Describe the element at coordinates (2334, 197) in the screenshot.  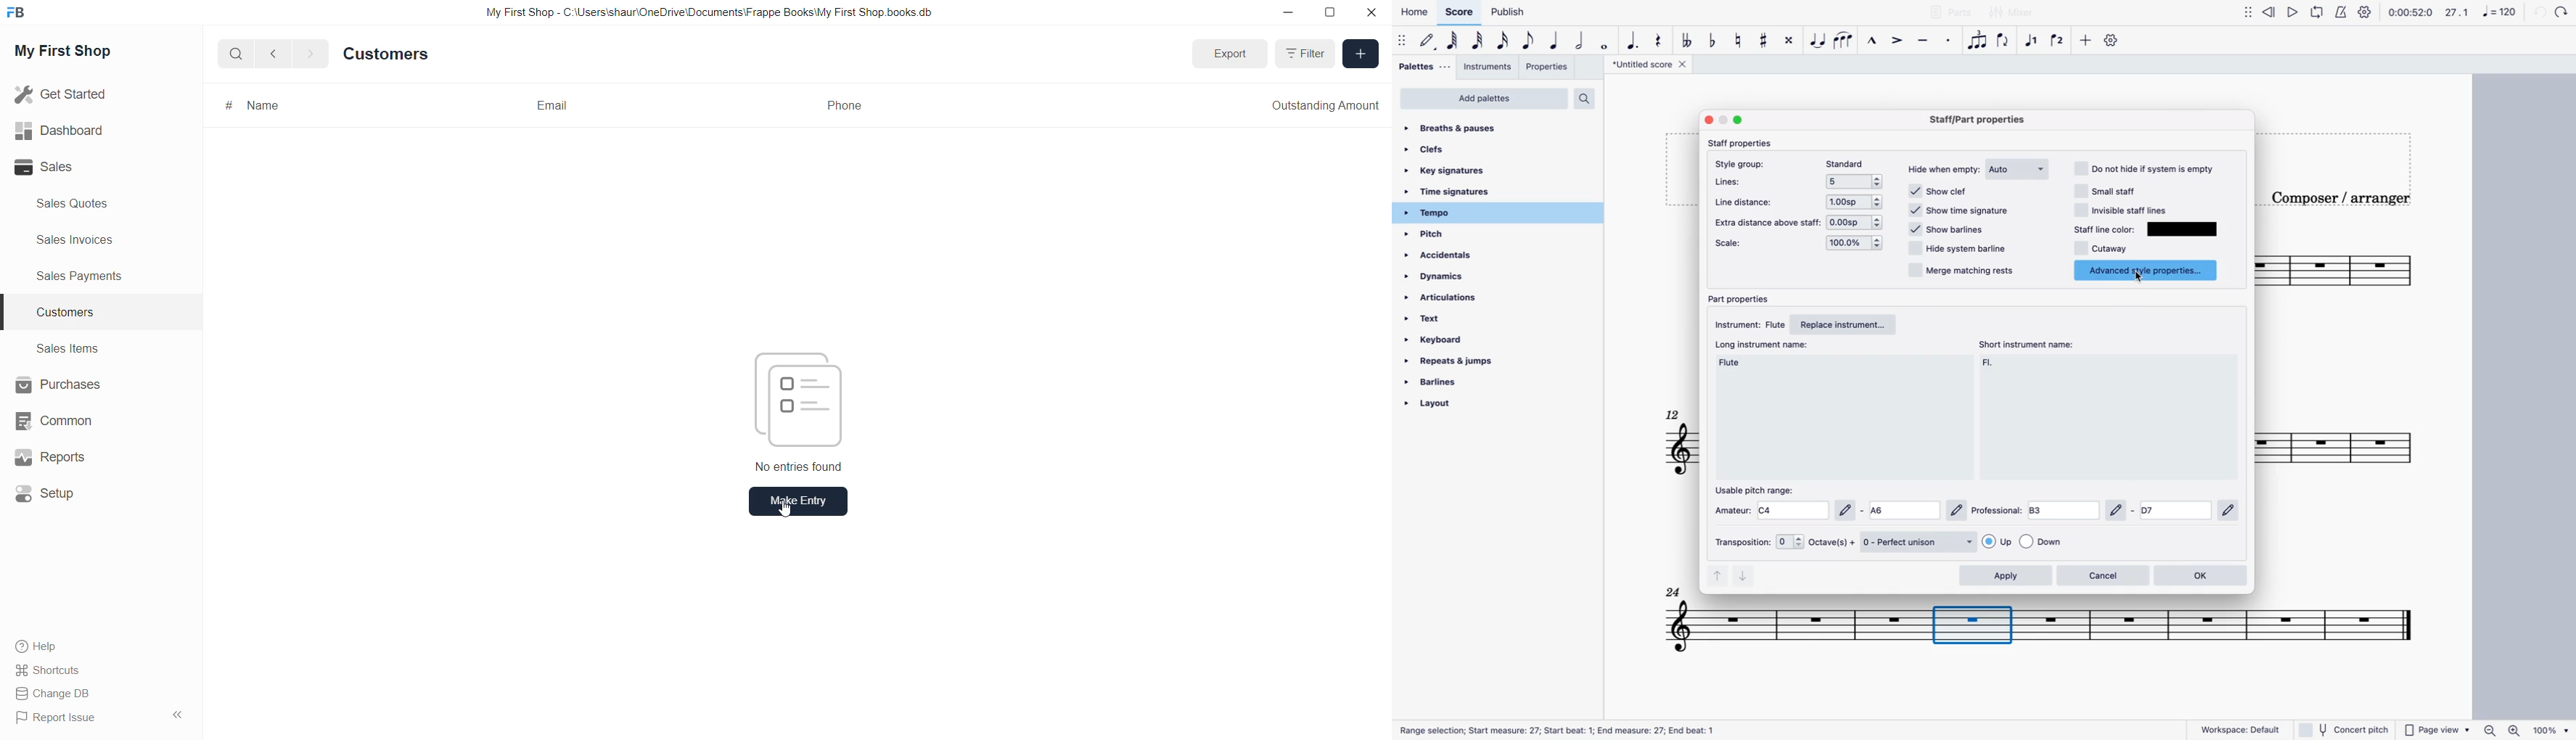
I see `composer / arranger` at that location.